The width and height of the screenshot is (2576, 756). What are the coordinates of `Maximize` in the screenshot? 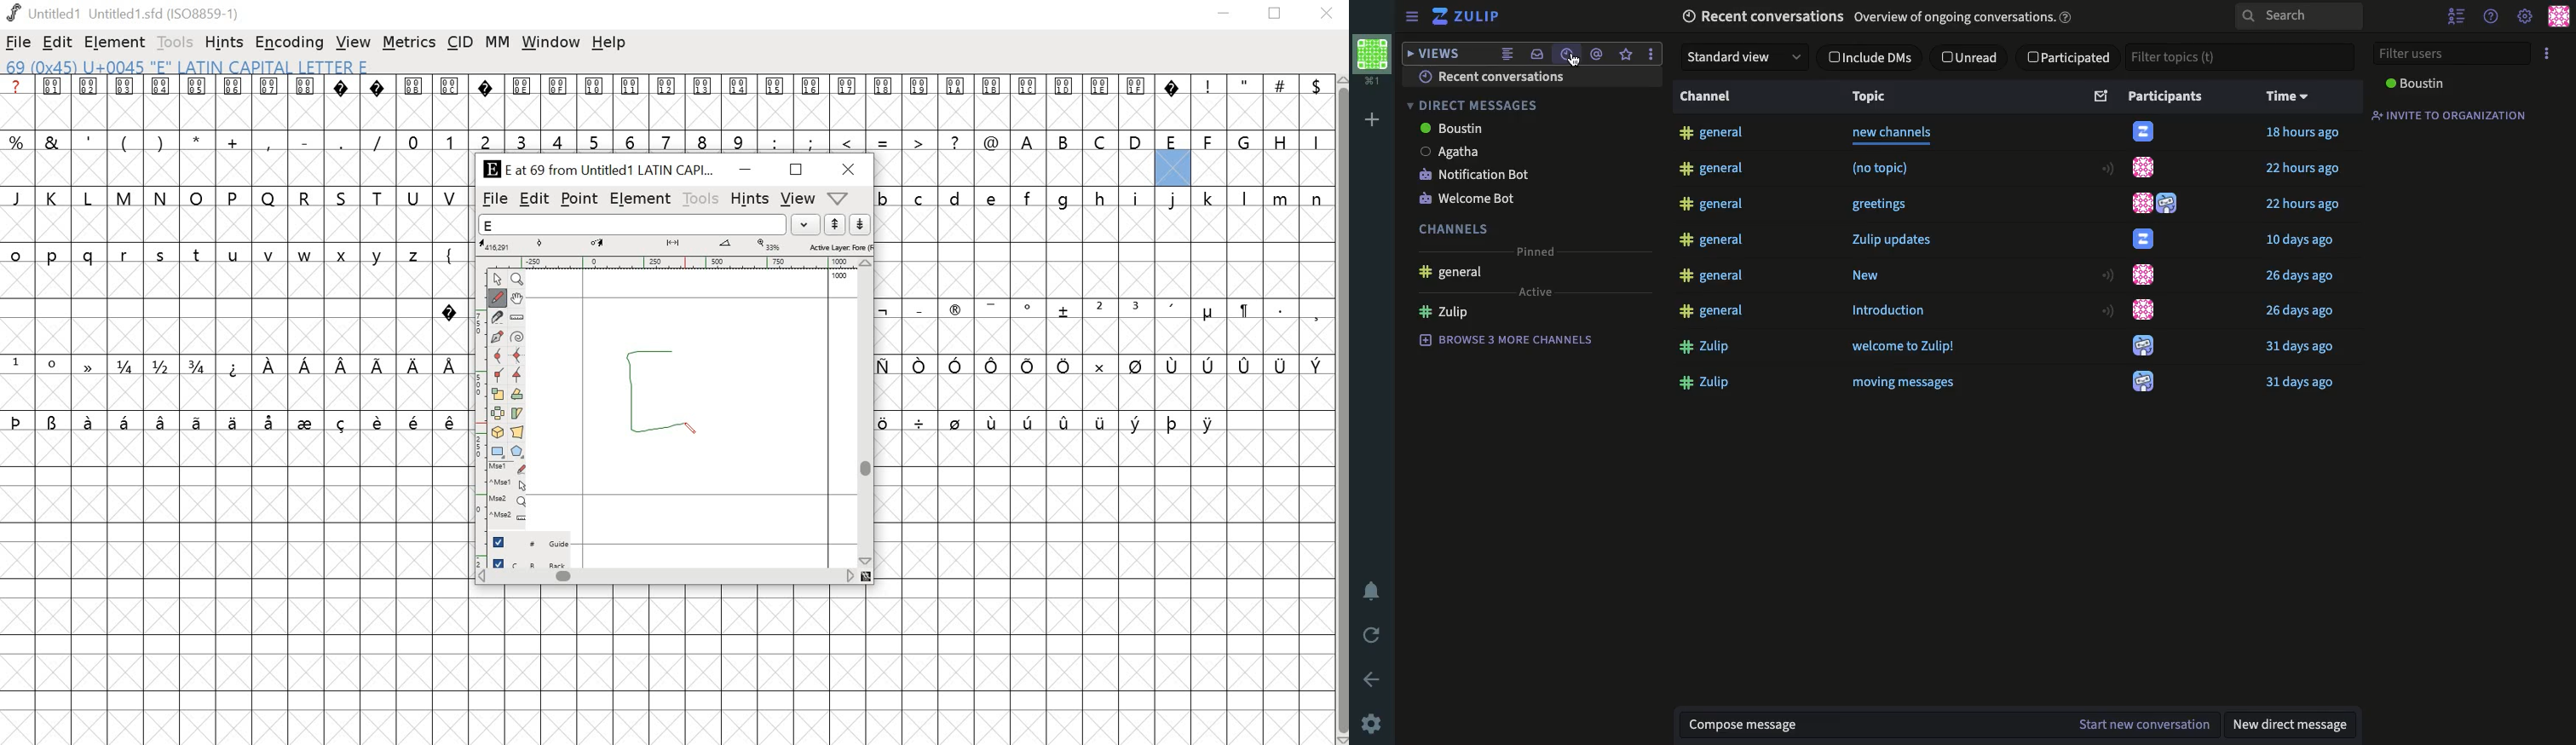 It's located at (794, 169).